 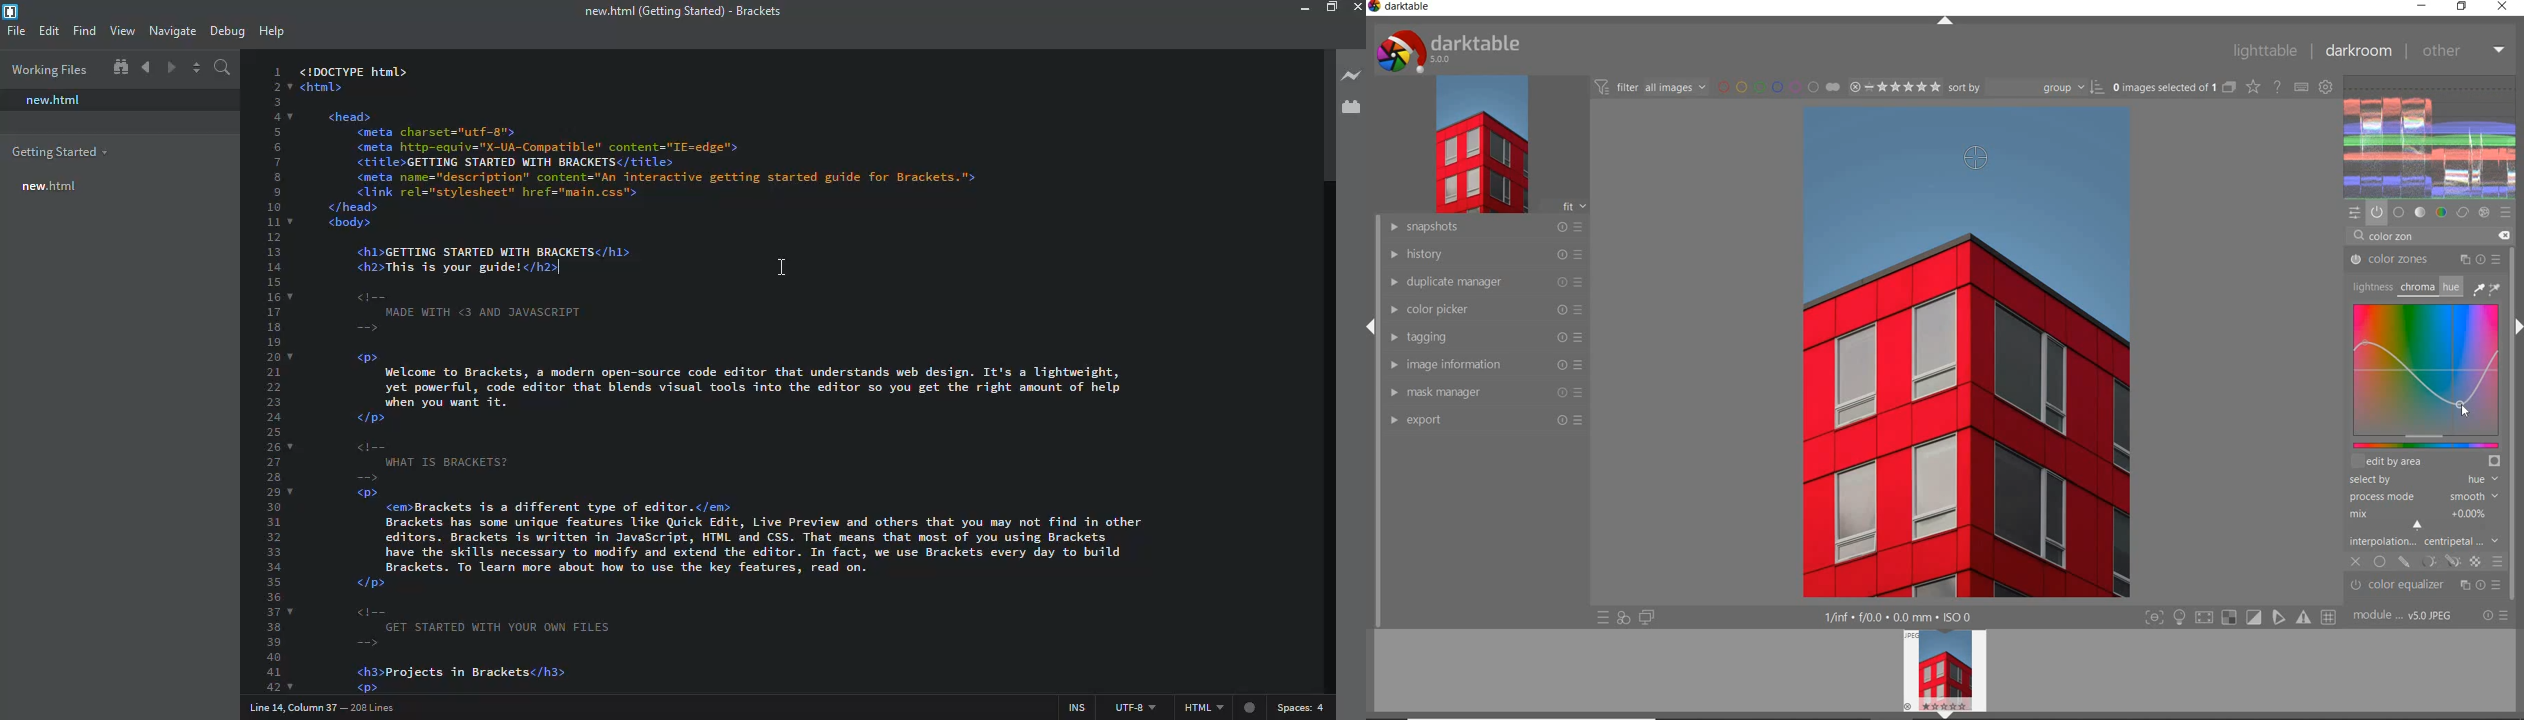 I want to click on working files, so click(x=47, y=67).